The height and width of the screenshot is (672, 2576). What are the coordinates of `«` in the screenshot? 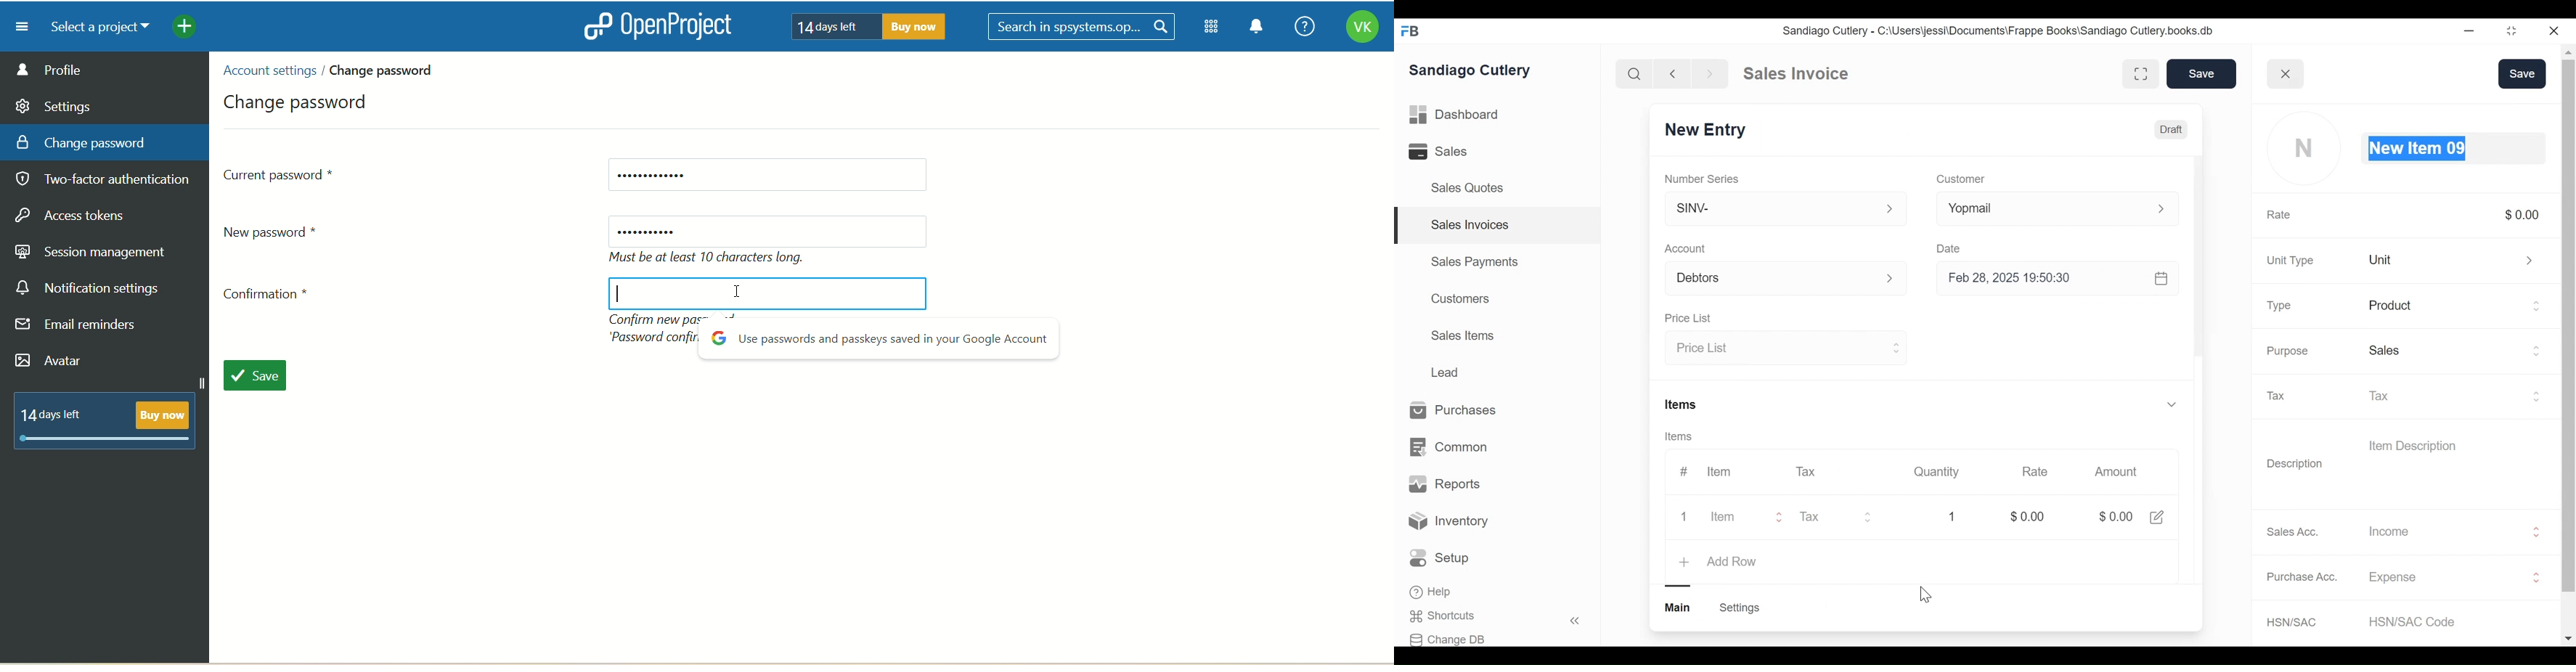 It's located at (1575, 623).